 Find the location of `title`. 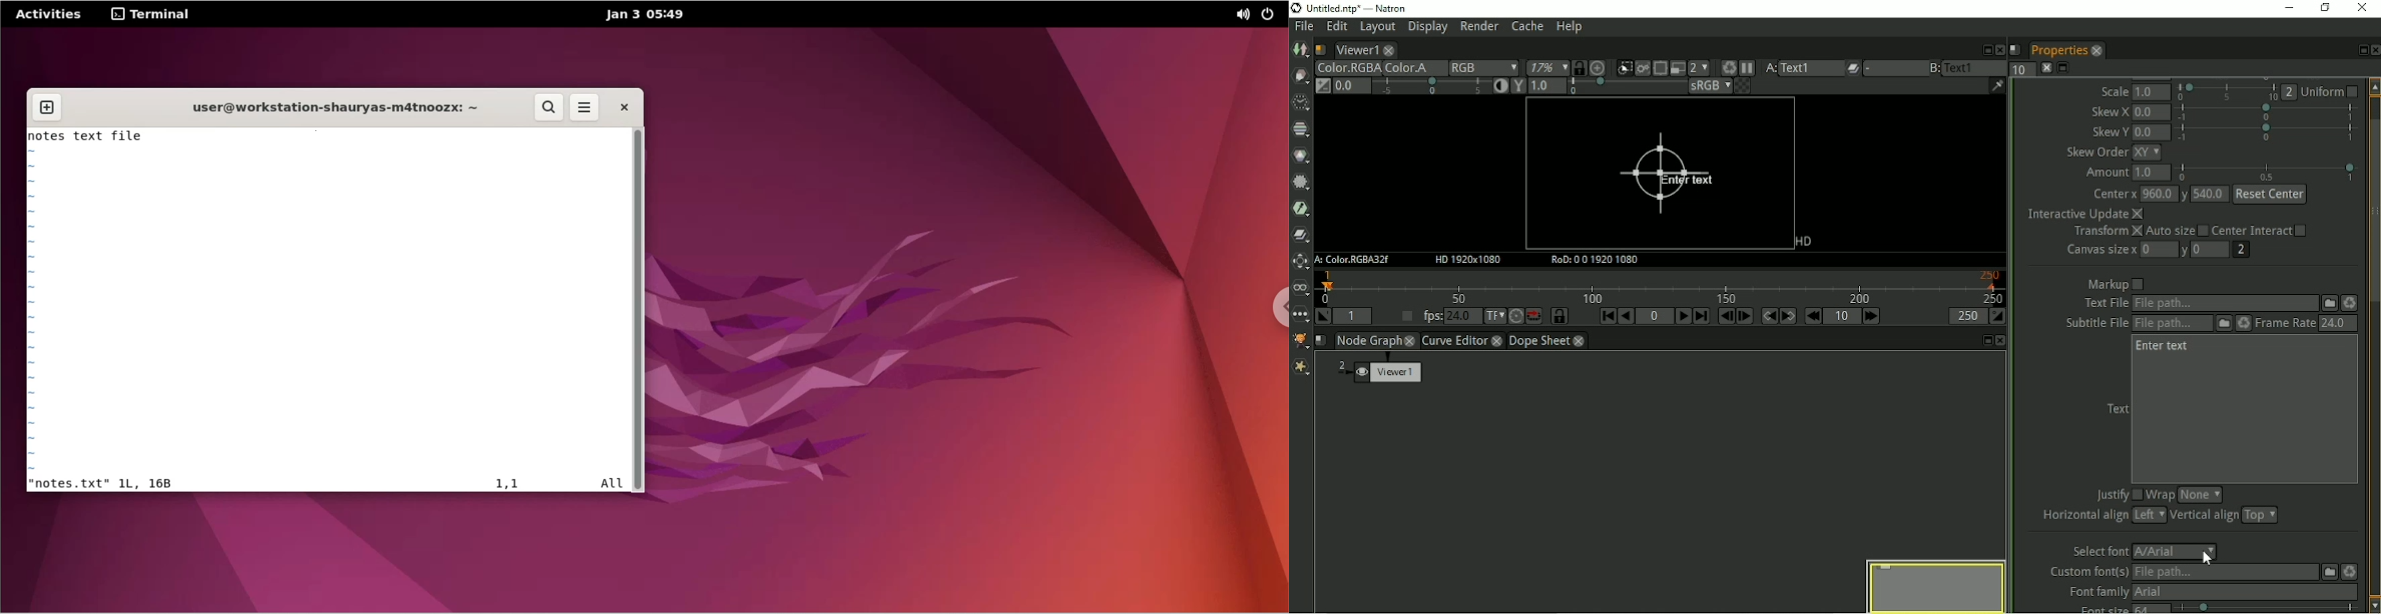

title is located at coordinates (1361, 8).